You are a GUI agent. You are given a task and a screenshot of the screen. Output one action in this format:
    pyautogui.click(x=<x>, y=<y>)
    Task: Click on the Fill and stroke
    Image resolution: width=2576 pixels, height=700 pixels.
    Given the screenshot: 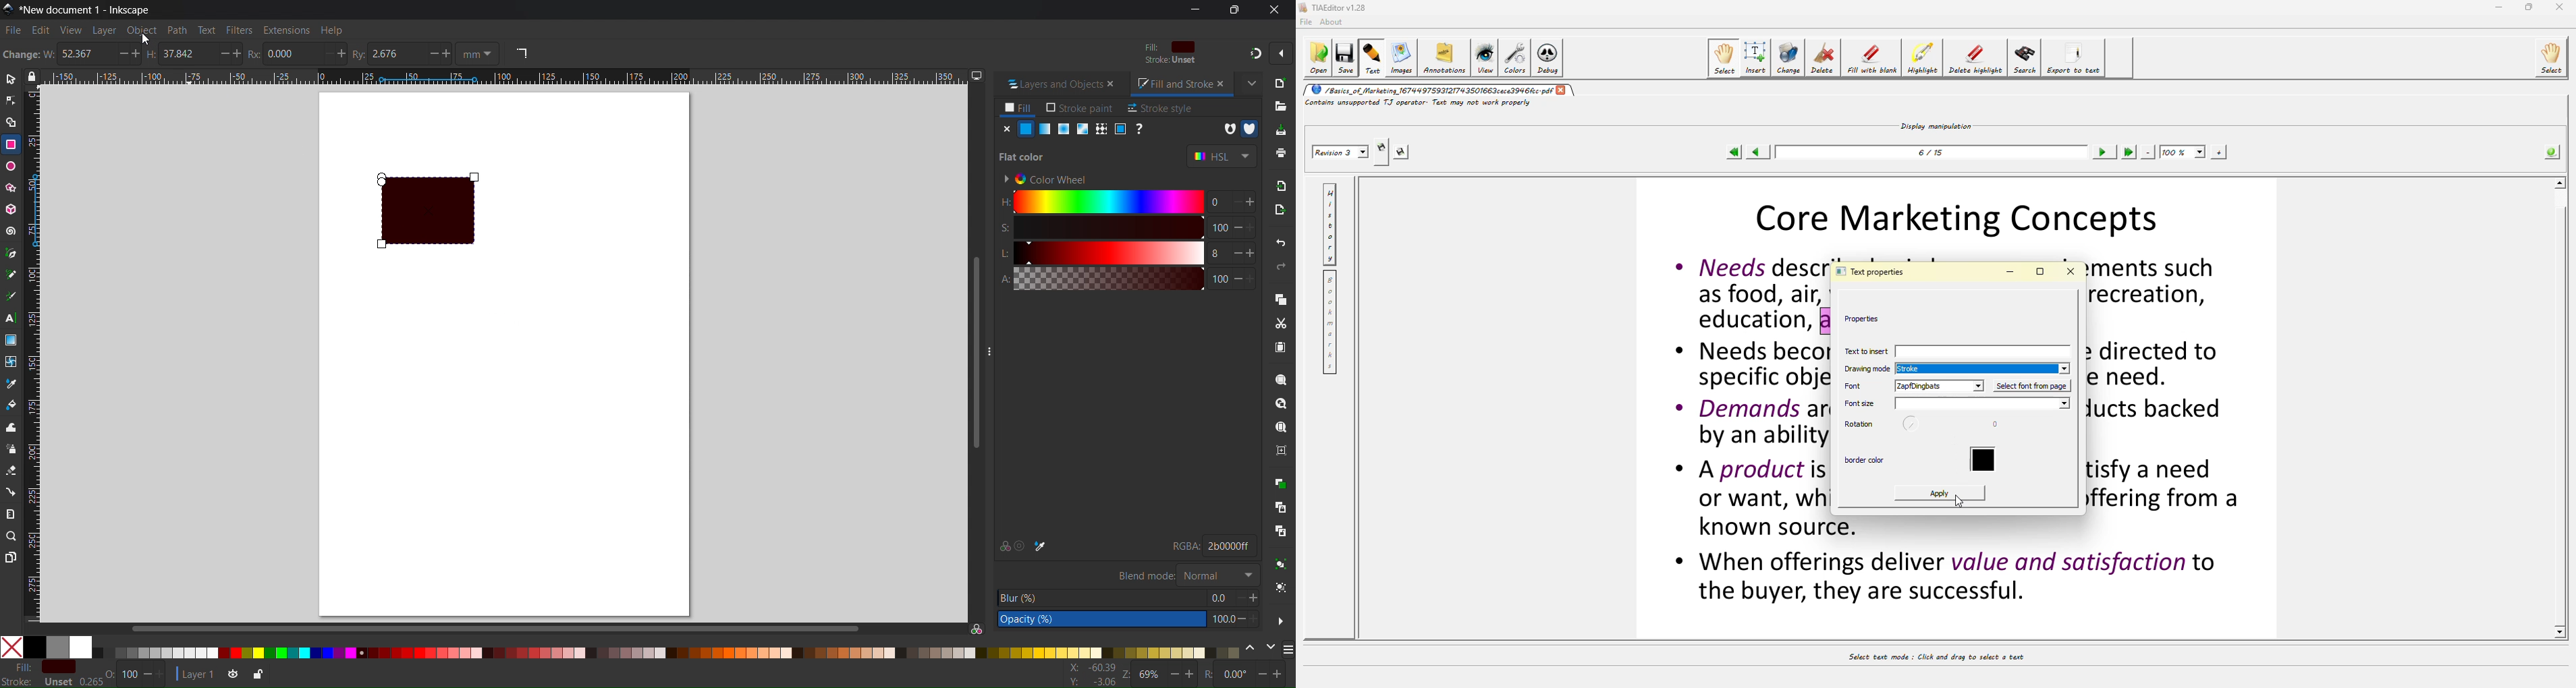 What is the action you would take?
    pyautogui.click(x=1168, y=84)
    